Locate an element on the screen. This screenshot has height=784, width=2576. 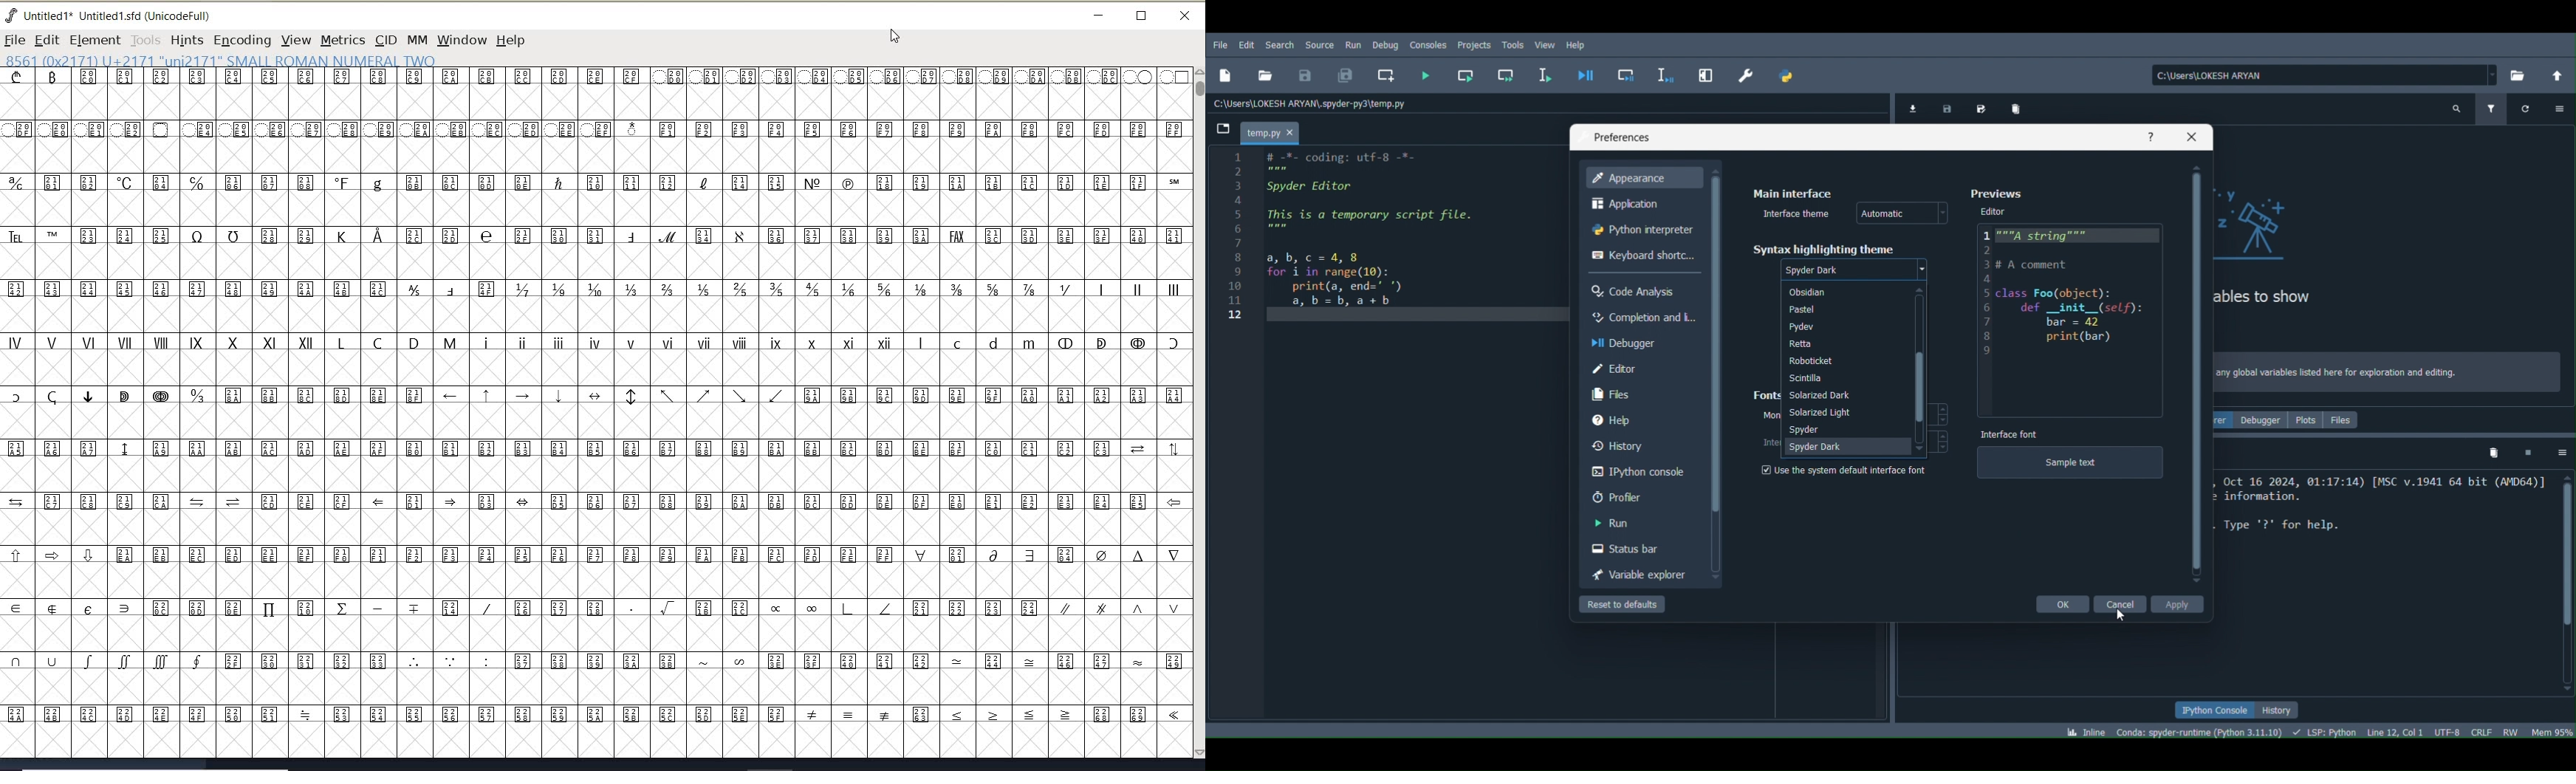
Options is located at coordinates (2562, 452).